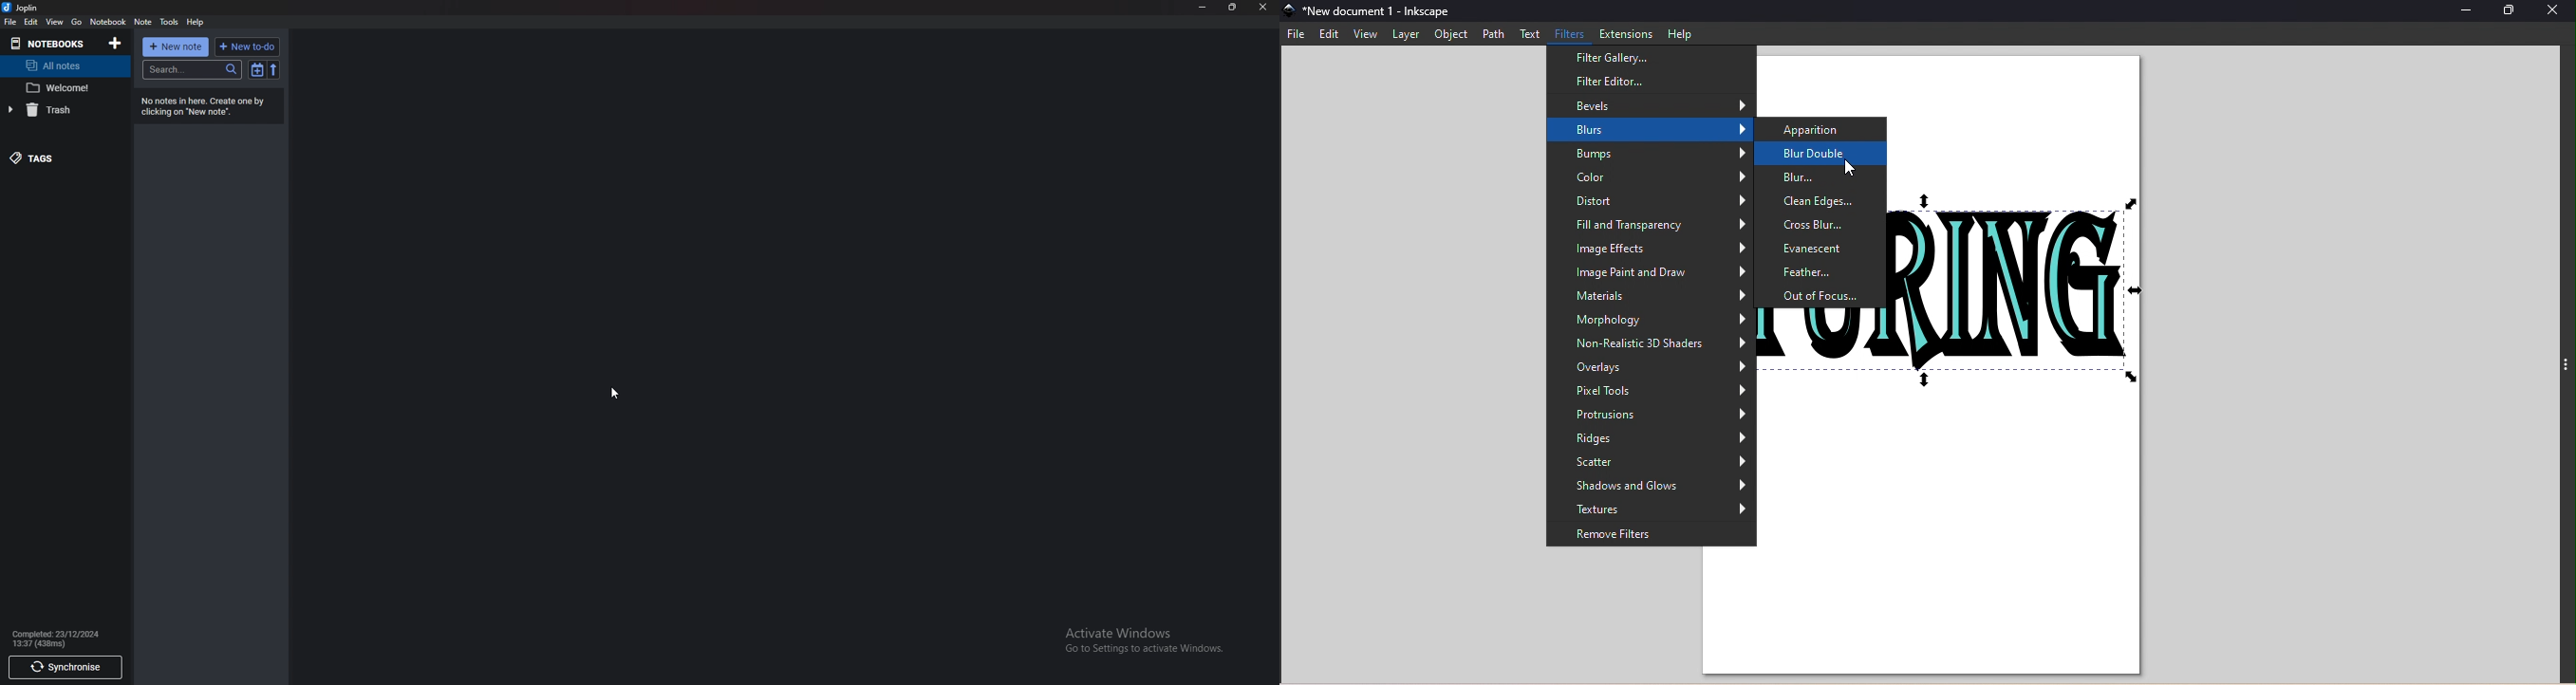  What do you see at coordinates (55, 21) in the screenshot?
I see `view` at bounding box center [55, 21].